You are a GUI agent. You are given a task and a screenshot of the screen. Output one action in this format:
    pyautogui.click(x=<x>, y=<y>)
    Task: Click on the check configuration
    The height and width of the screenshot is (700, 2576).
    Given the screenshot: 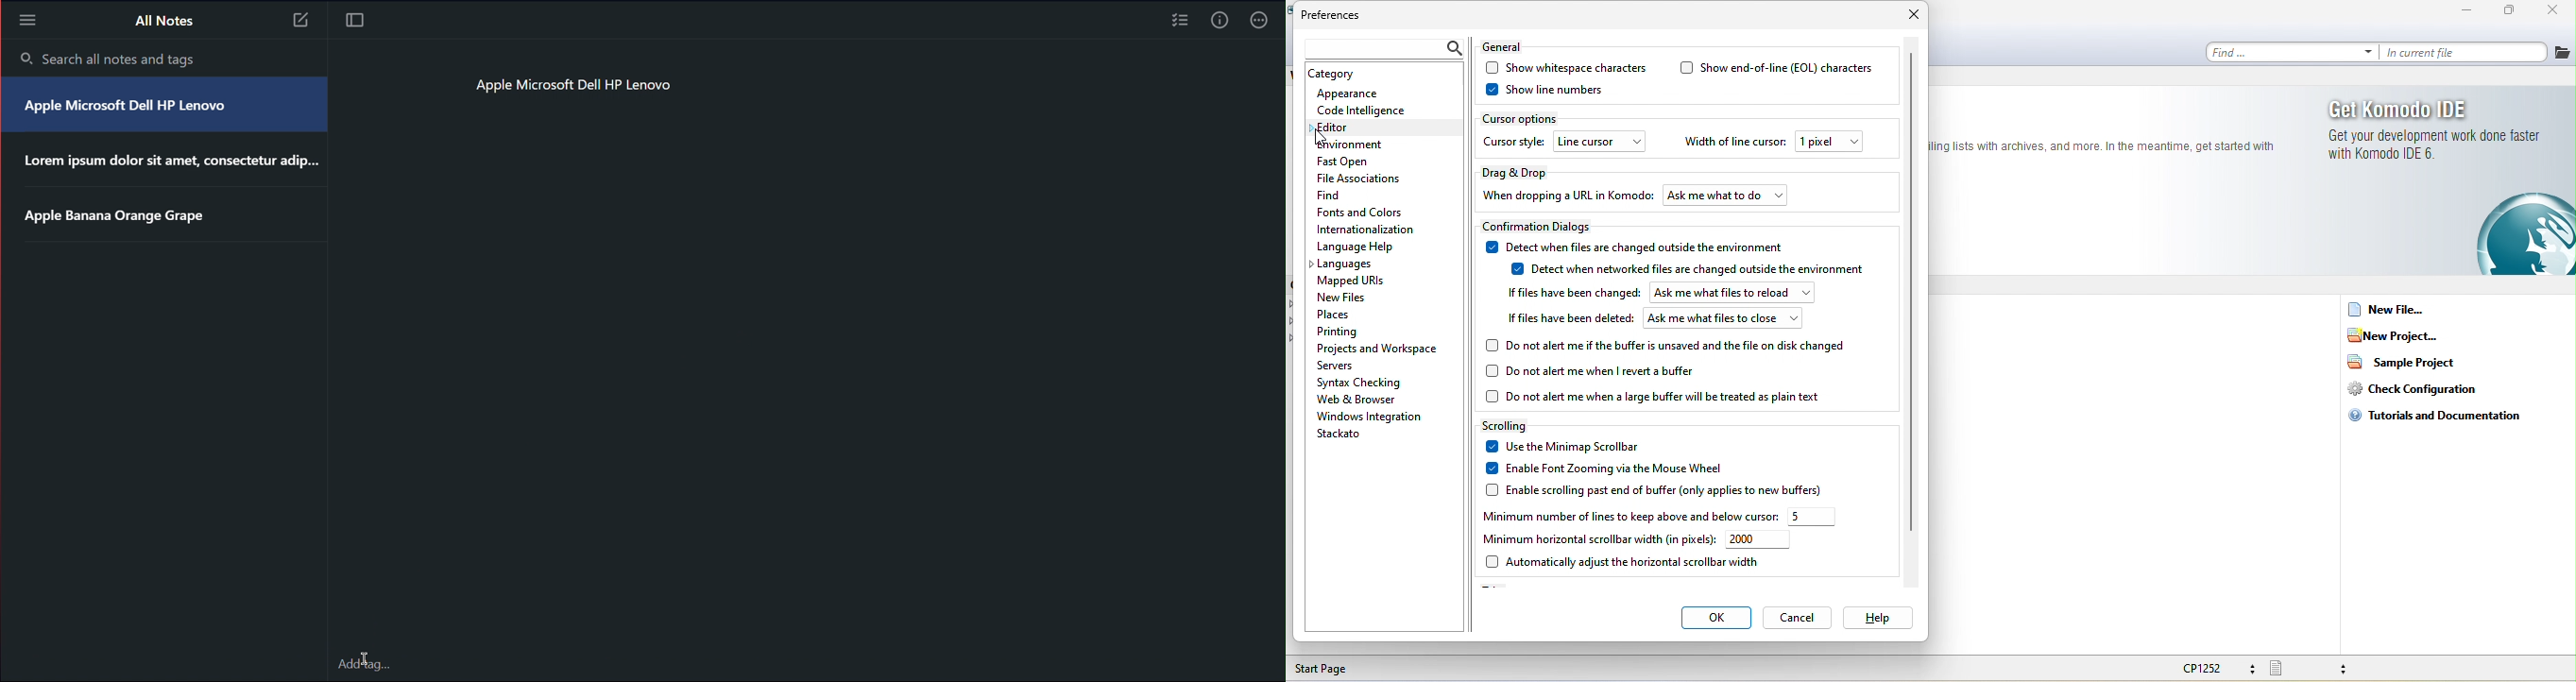 What is the action you would take?
    pyautogui.click(x=2425, y=388)
    